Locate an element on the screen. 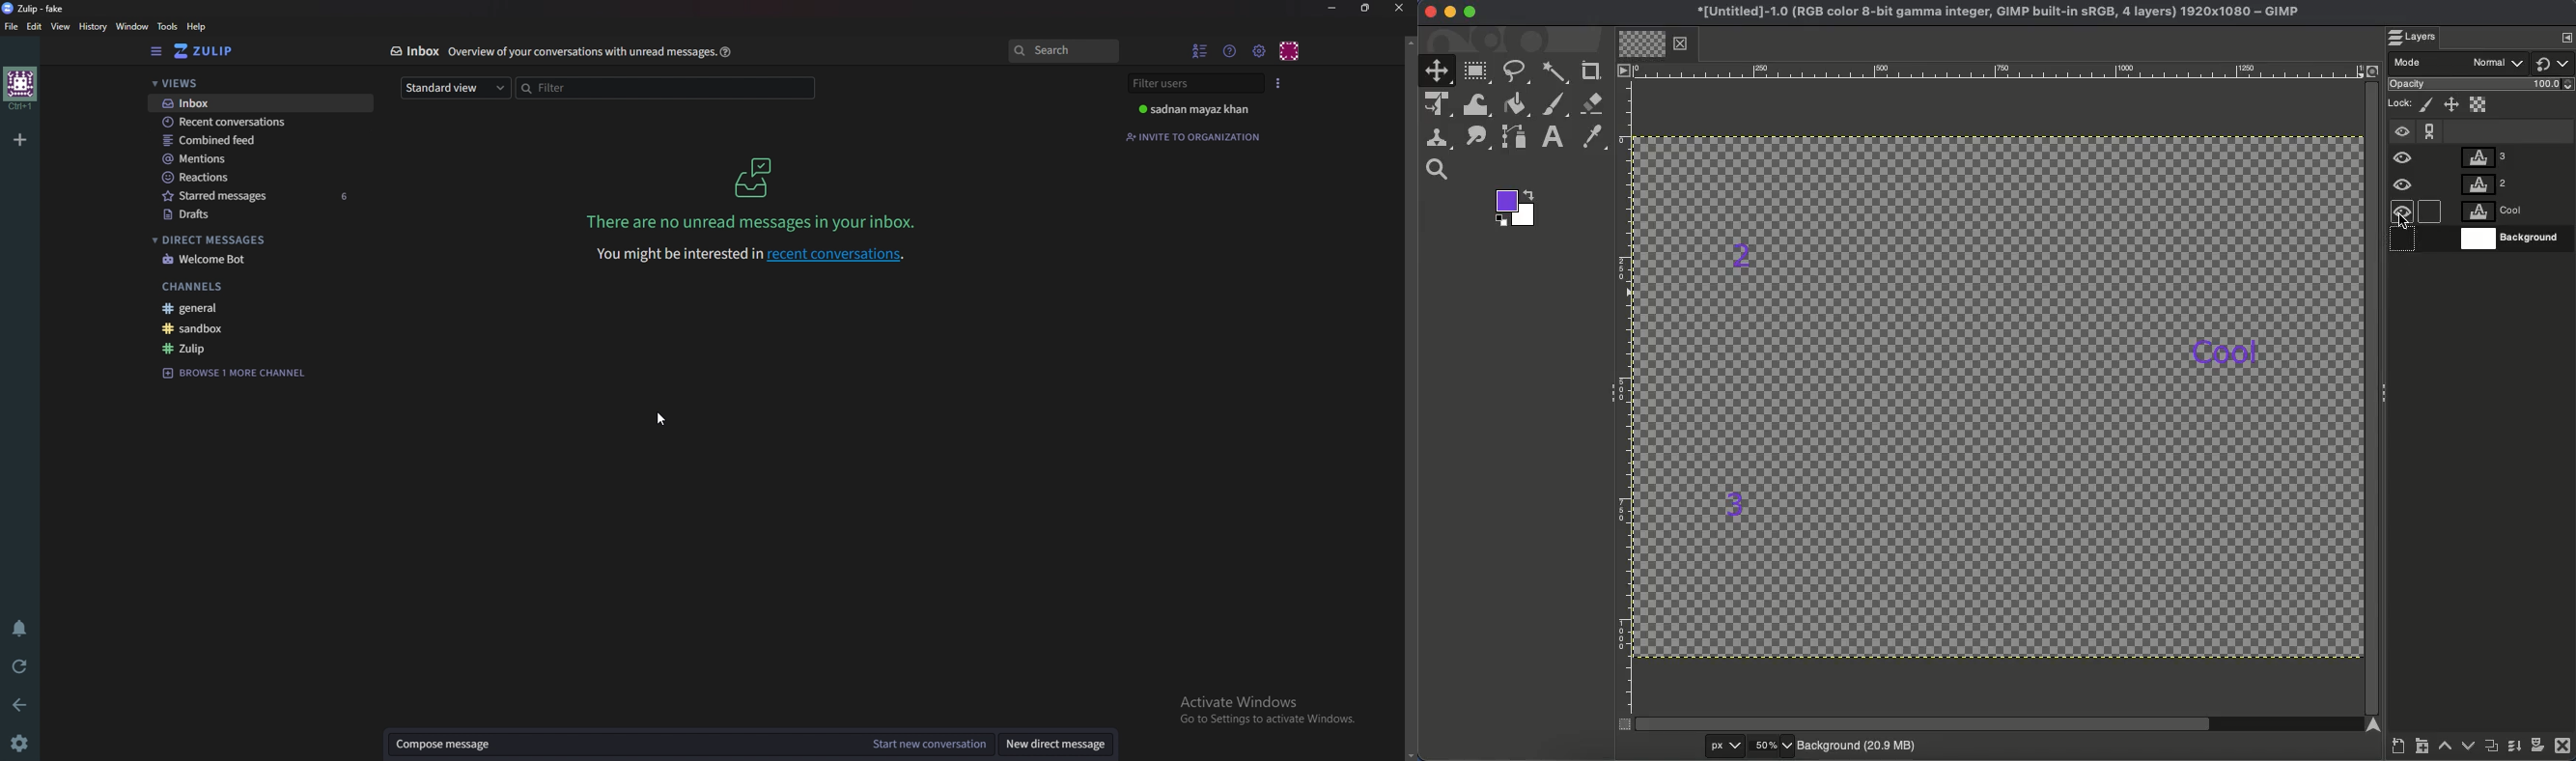 Image resolution: width=2576 pixels, height=784 pixels. help is located at coordinates (728, 52).